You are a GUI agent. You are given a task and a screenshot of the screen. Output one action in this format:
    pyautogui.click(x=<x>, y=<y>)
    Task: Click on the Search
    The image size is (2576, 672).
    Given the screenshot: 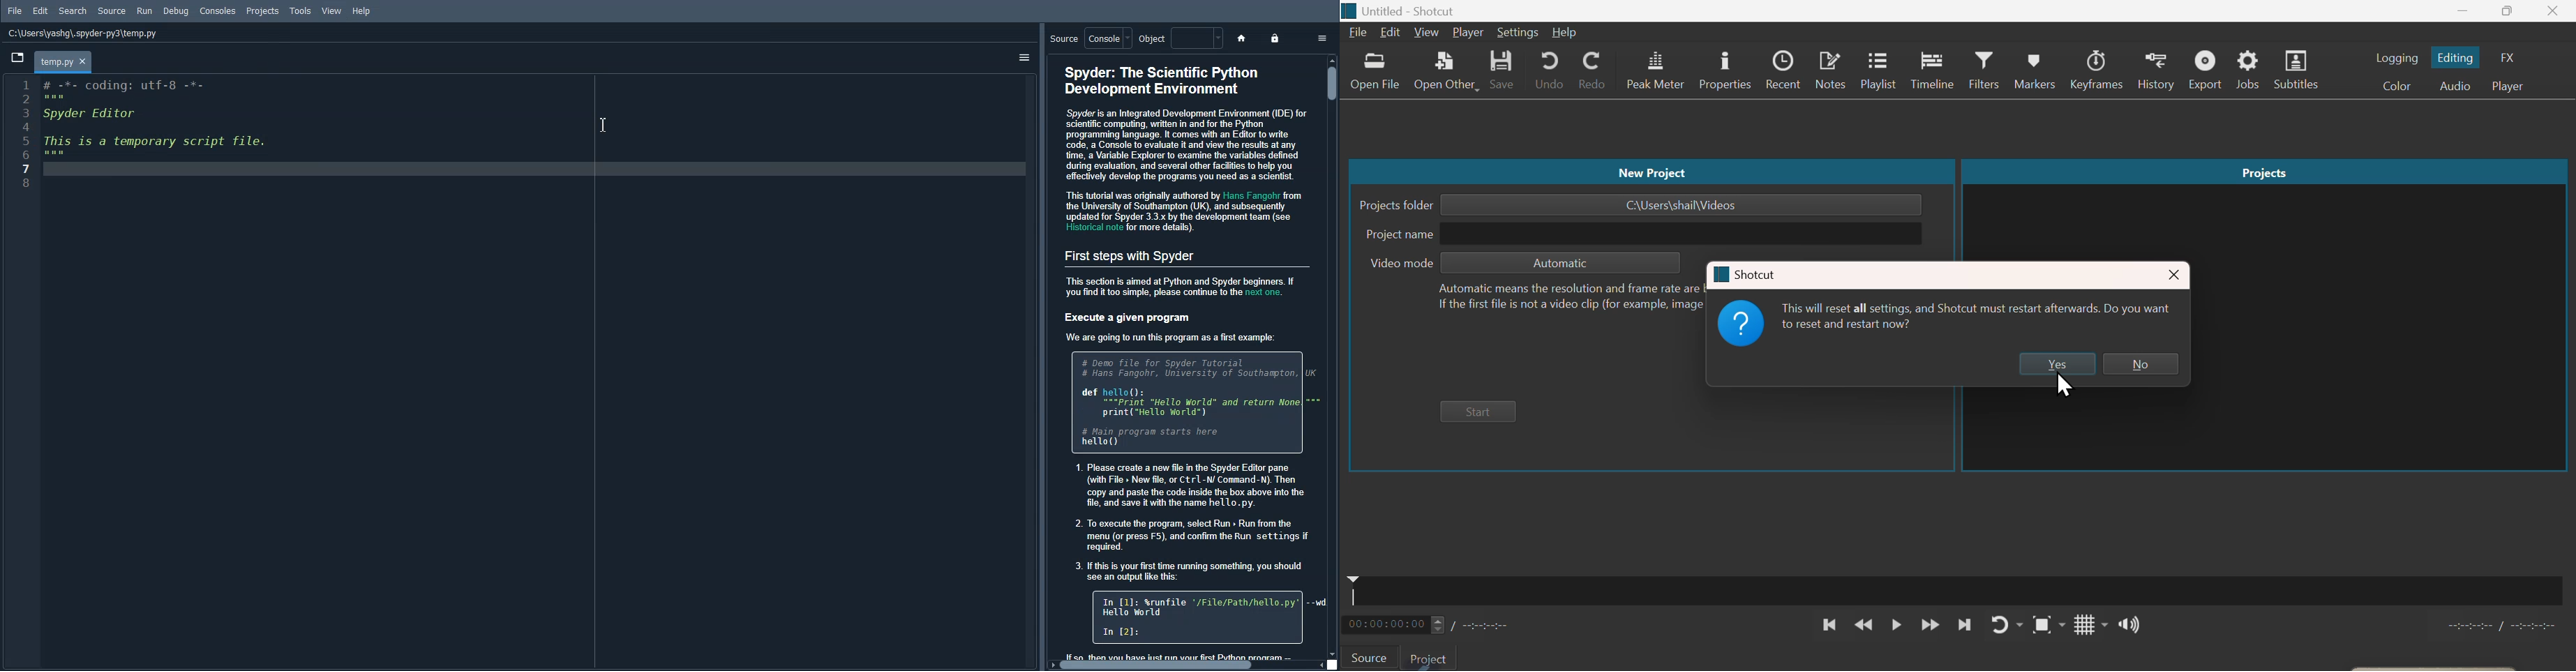 What is the action you would take?
    pyautogui.click(x=73, y=11)
    